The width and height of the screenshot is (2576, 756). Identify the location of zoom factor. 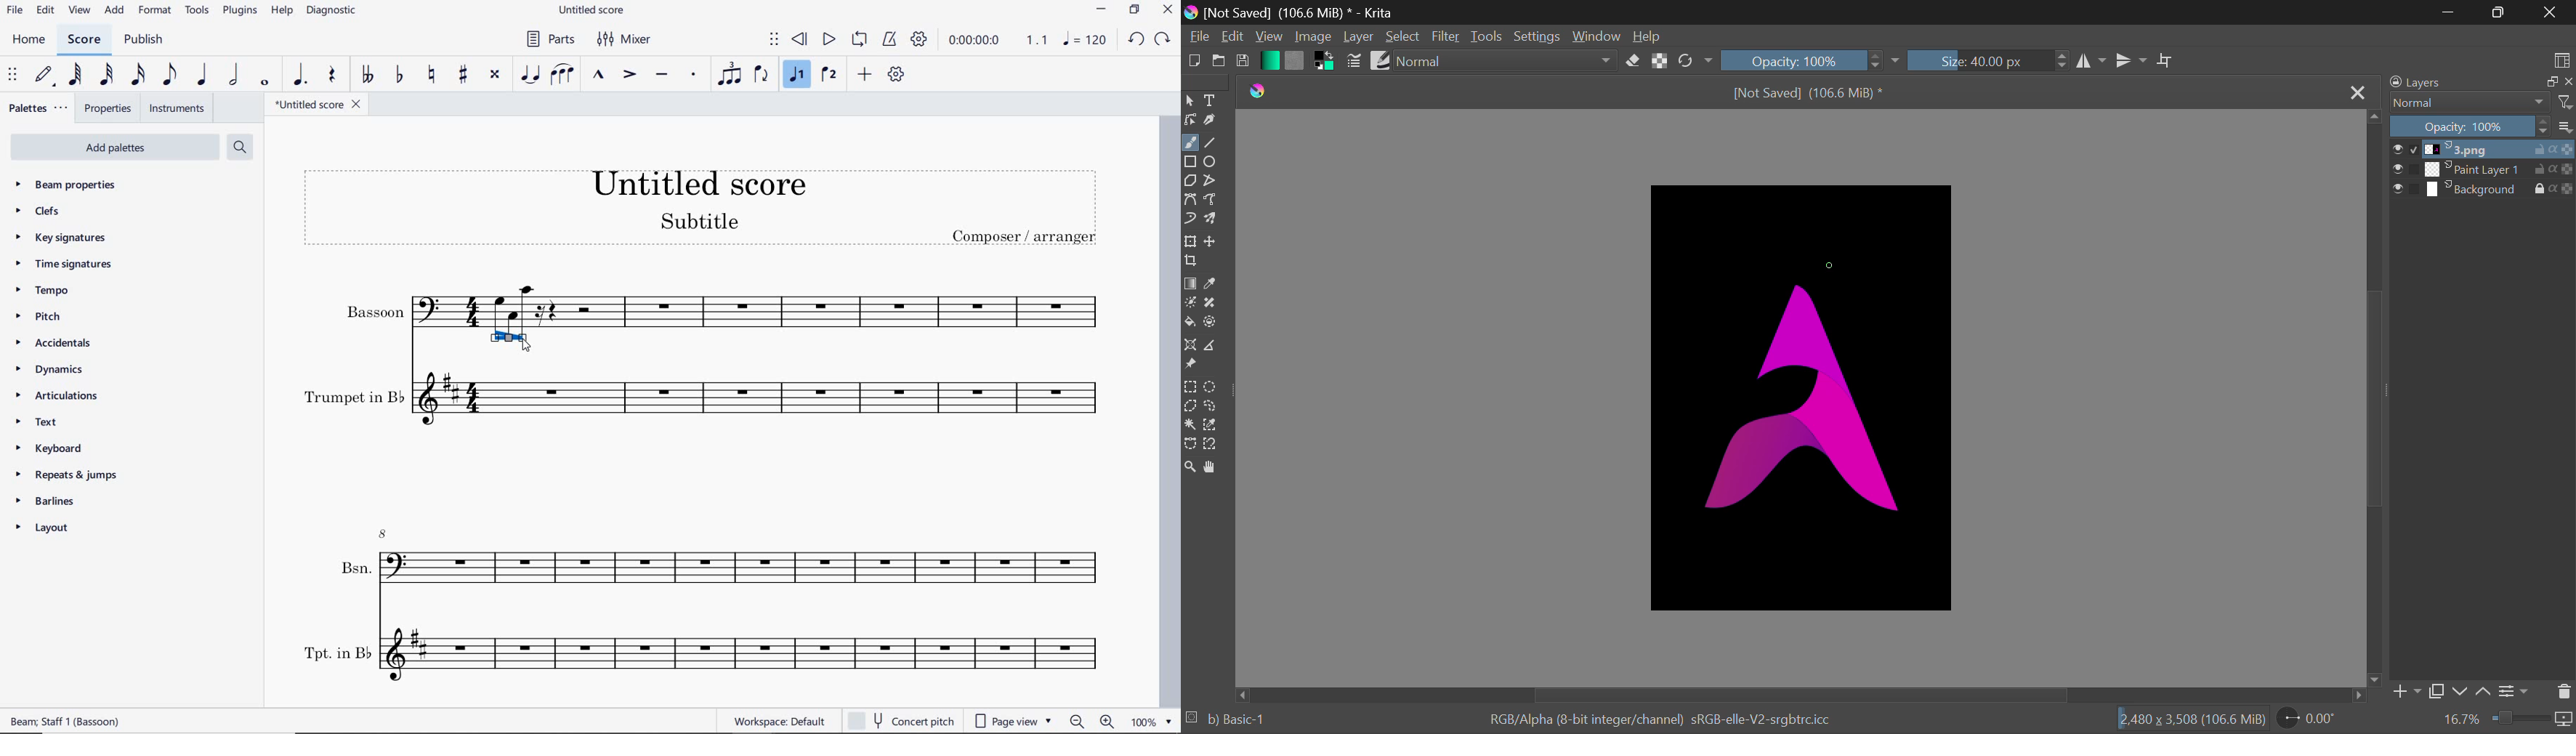
(1150, 721).